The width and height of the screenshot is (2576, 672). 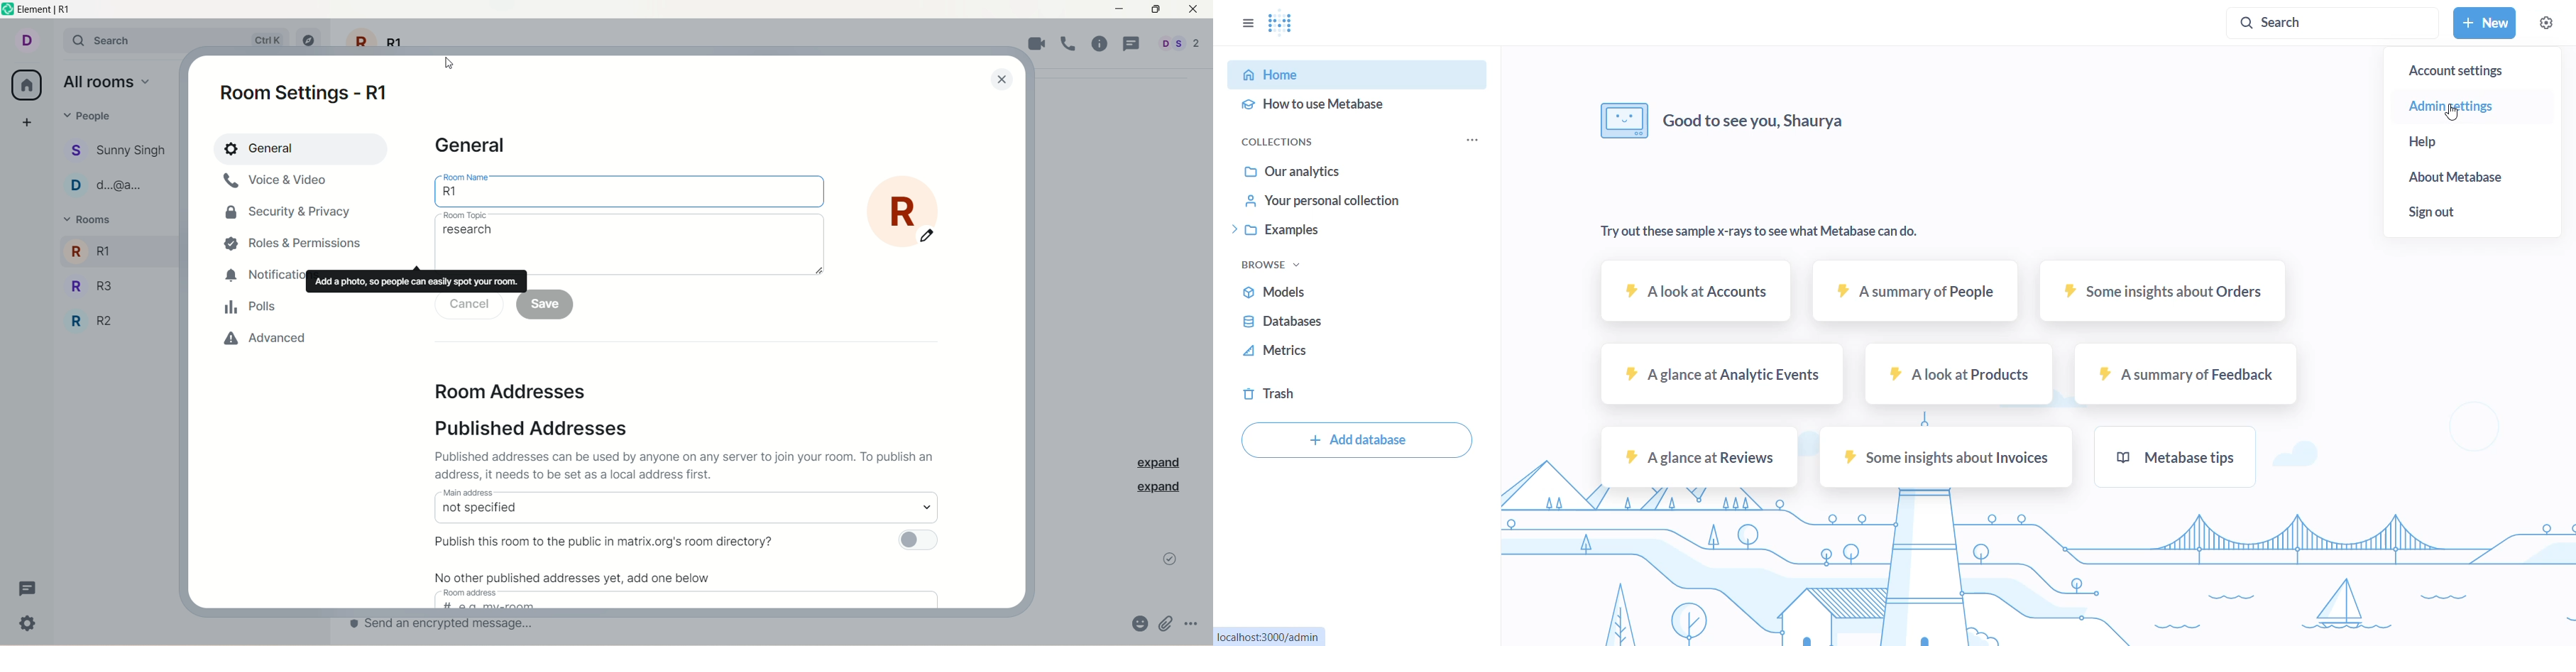 What do you see at coordinates (28, 121) in the screenshot?
I see `create a space` at bounding box center [28, 121].